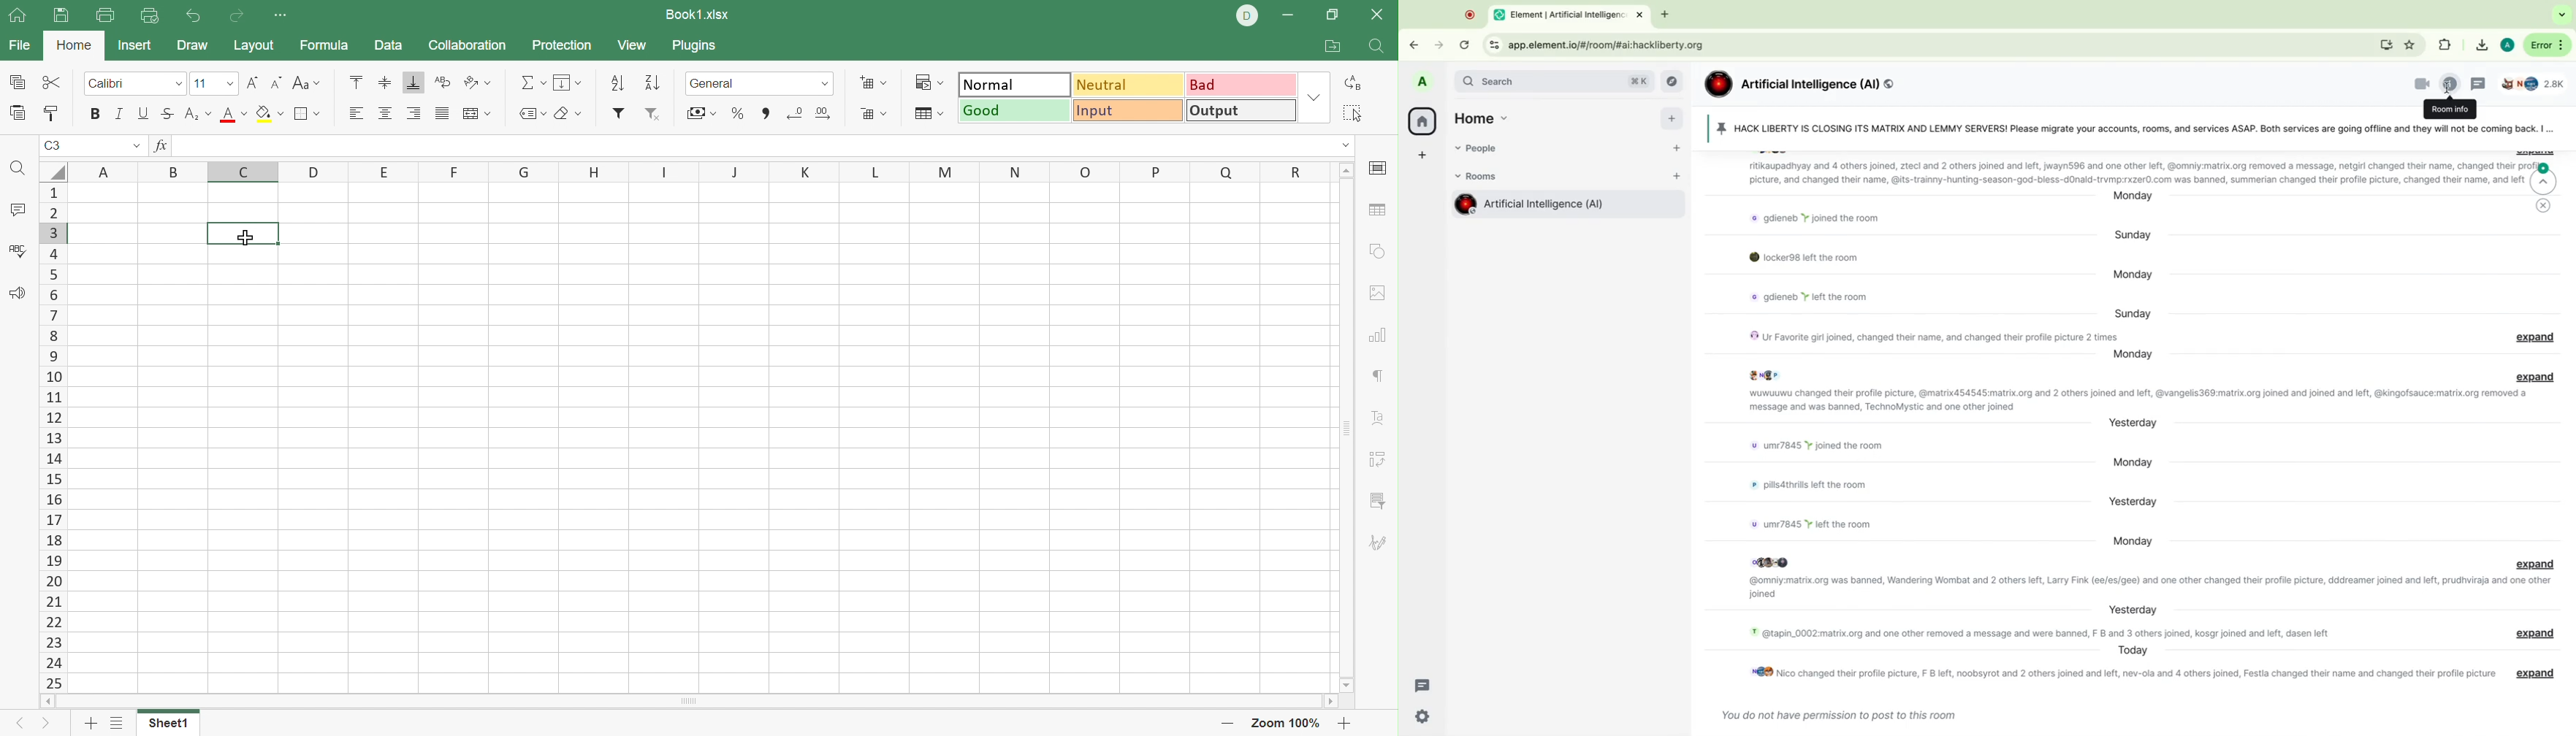 This screenshot has width=2576, height=756. I want to click on expand, so click(2538, 375).